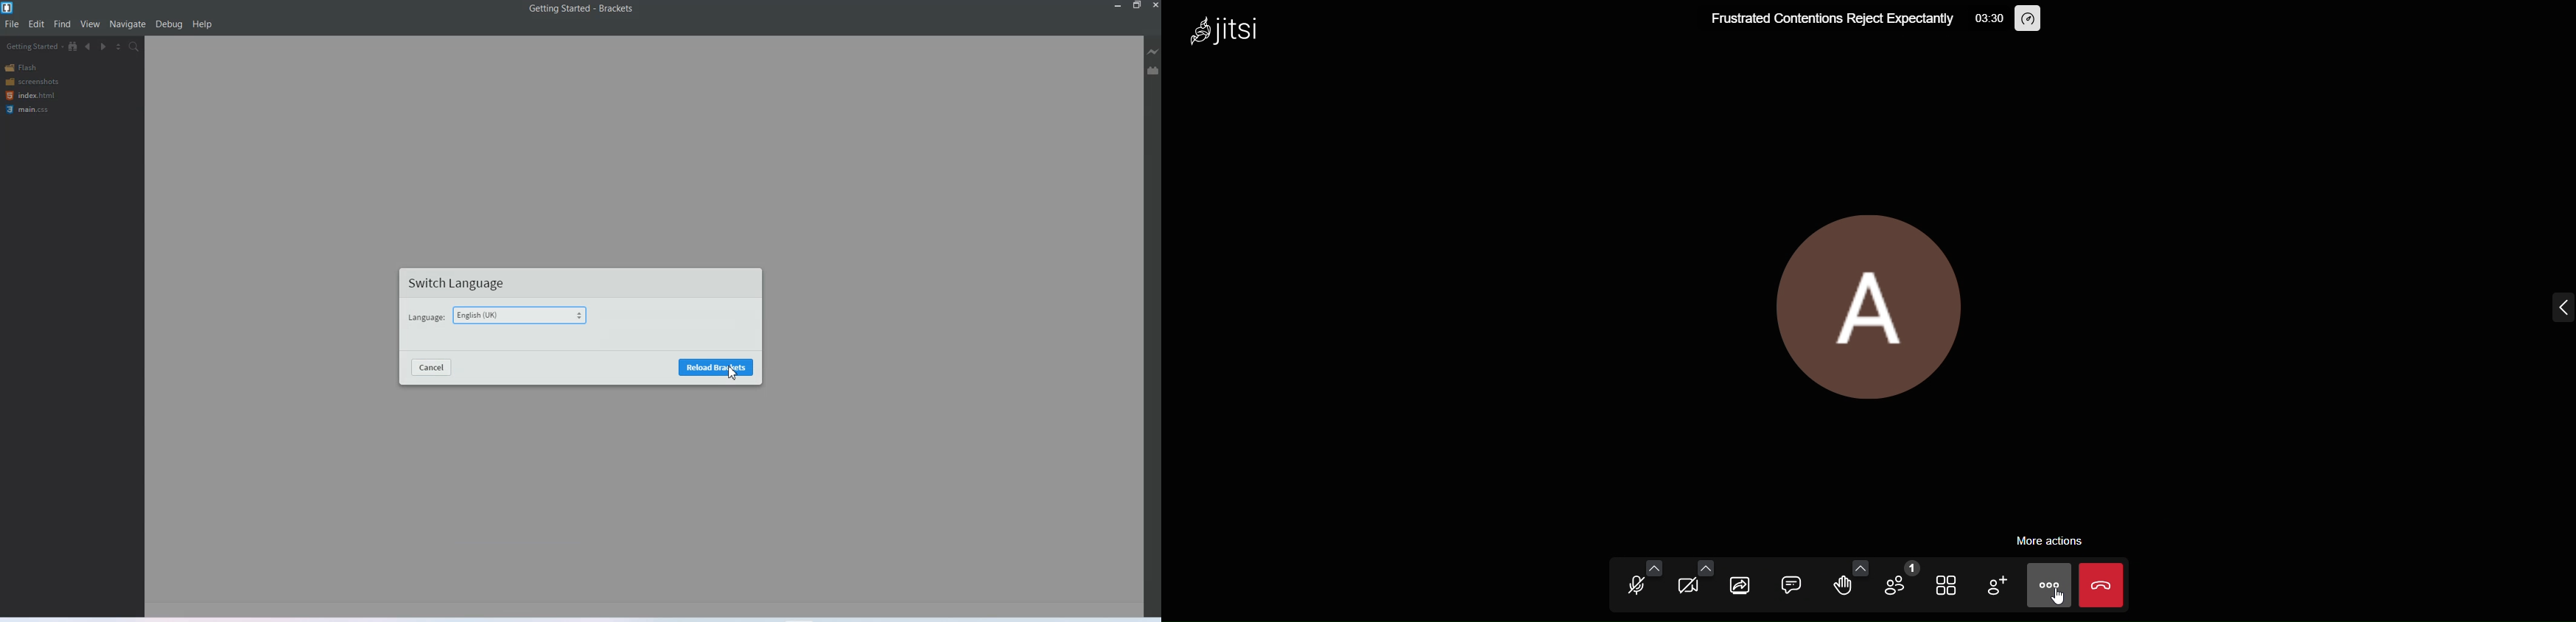 The height and width of the screenshot is (644, 2576). Describe the element at coordinates (1843, 587) in the screenshot. I see `raise your hand` at that location.